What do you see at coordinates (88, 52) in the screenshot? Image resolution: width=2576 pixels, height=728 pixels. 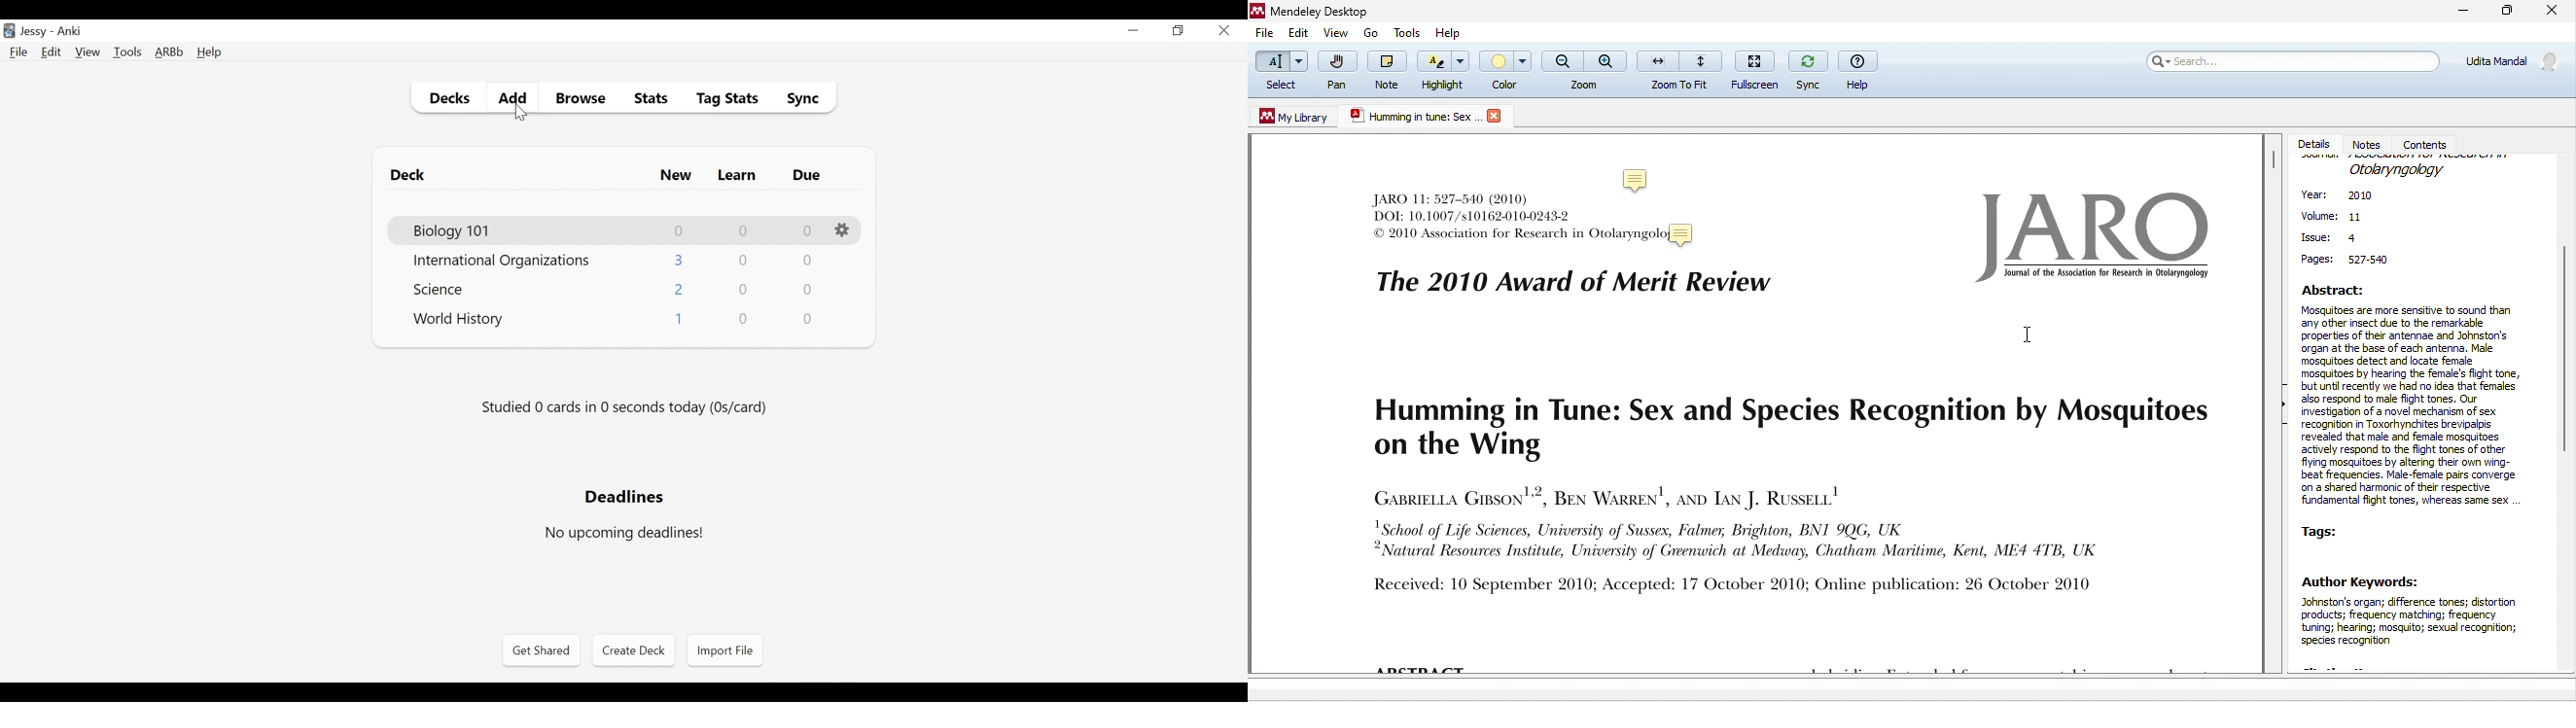 I see `View` at bounding box center [88, 52].